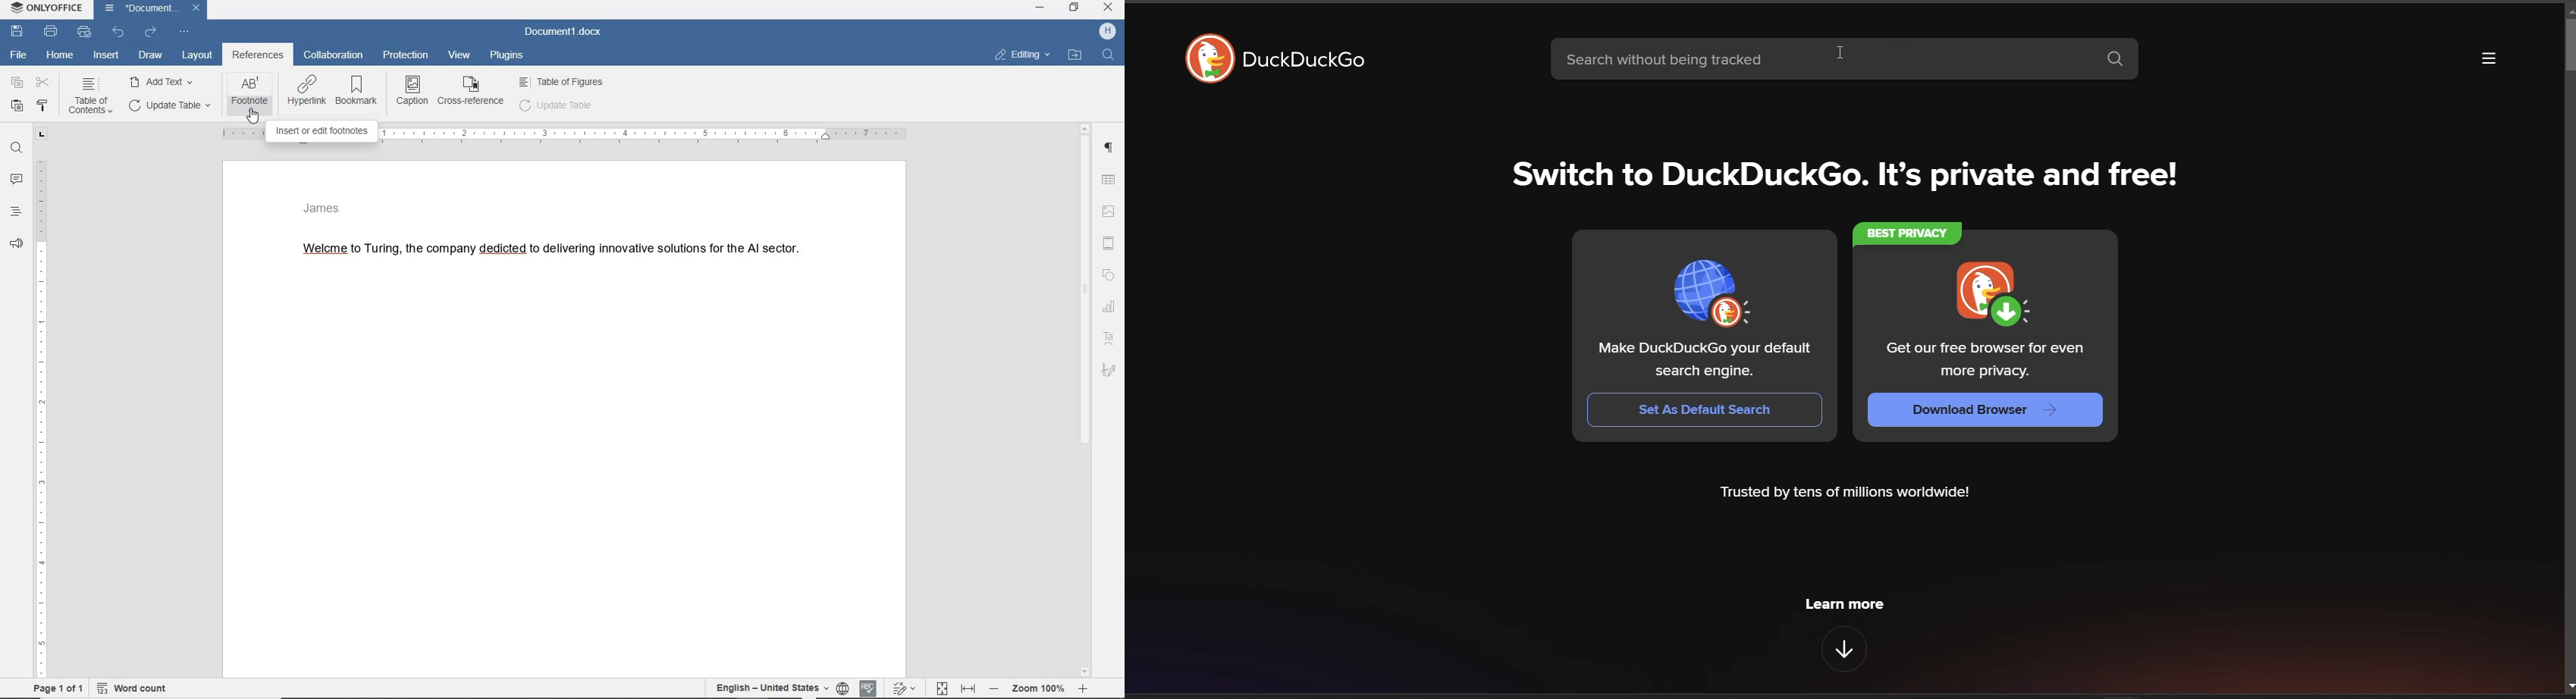 This screenshot has height=700, width=2576. What do you see at coordinates (1089, 400) in the screenshot?
I see `scrollbar` at bounding box center [1089, 400].